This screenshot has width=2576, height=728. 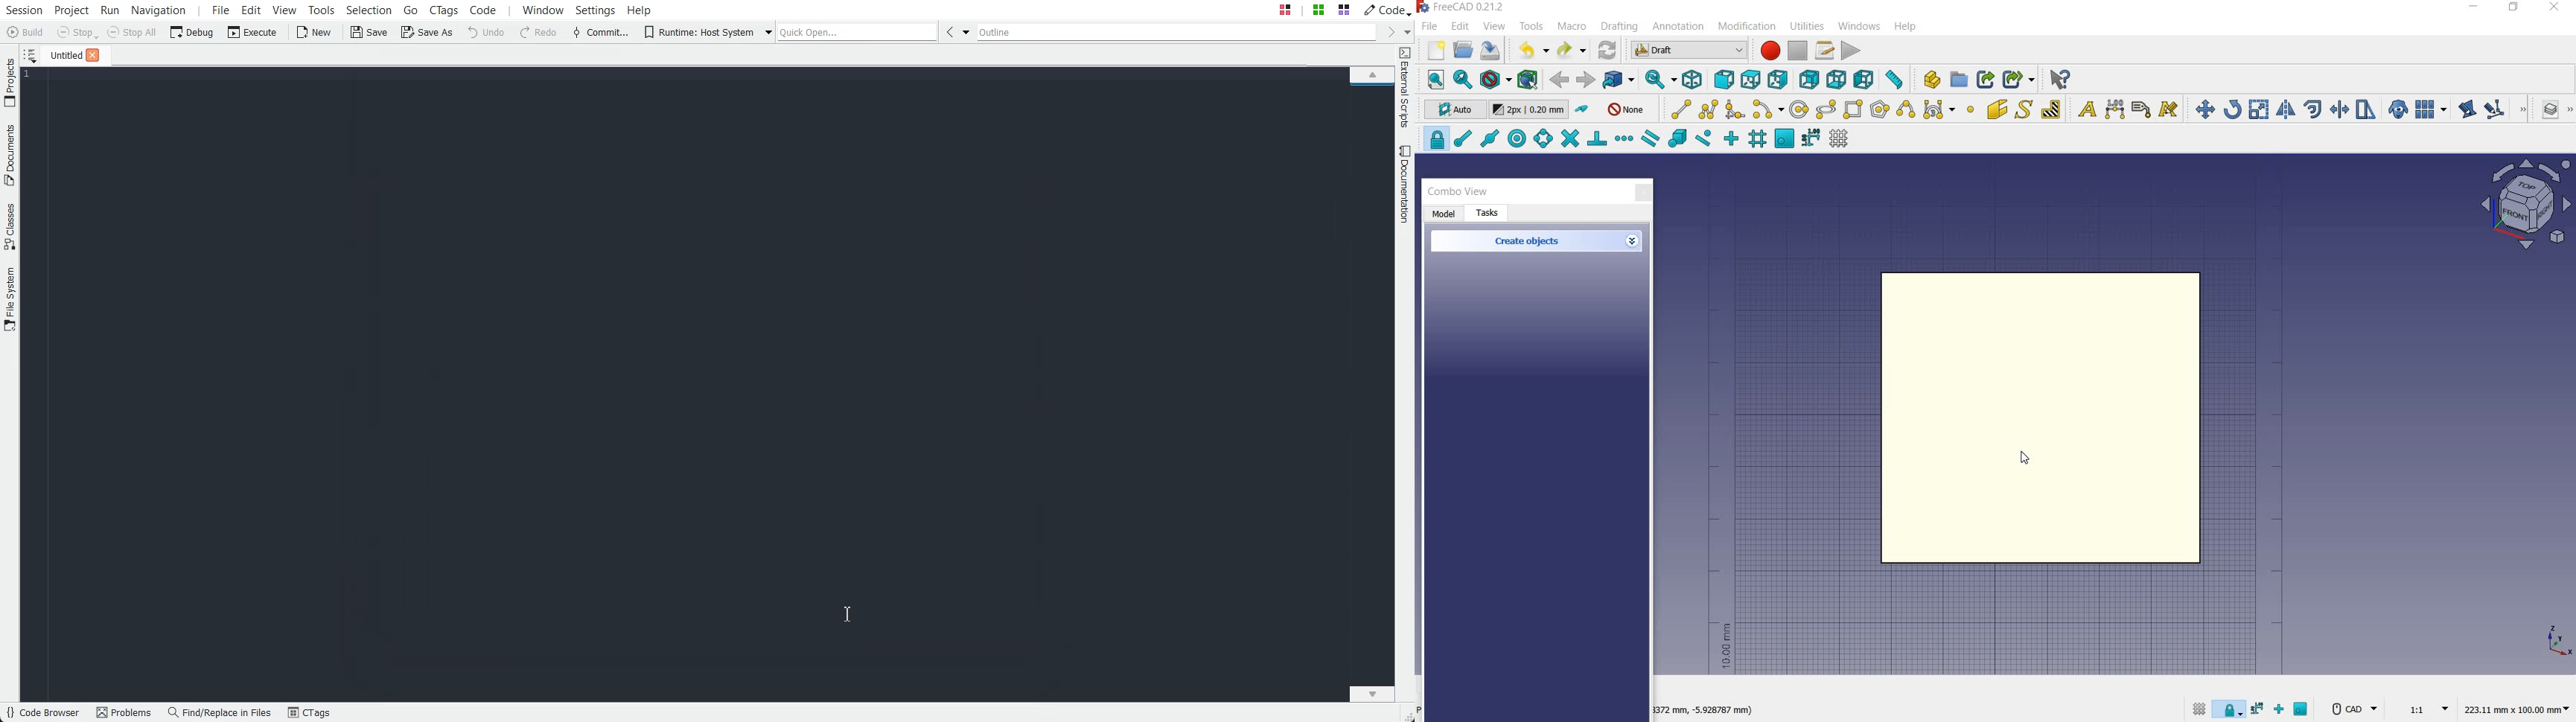 What do you see at coordinates (1756, 140) in the screenshot?
I see `snap grid` at bounding box center [1756, 140].